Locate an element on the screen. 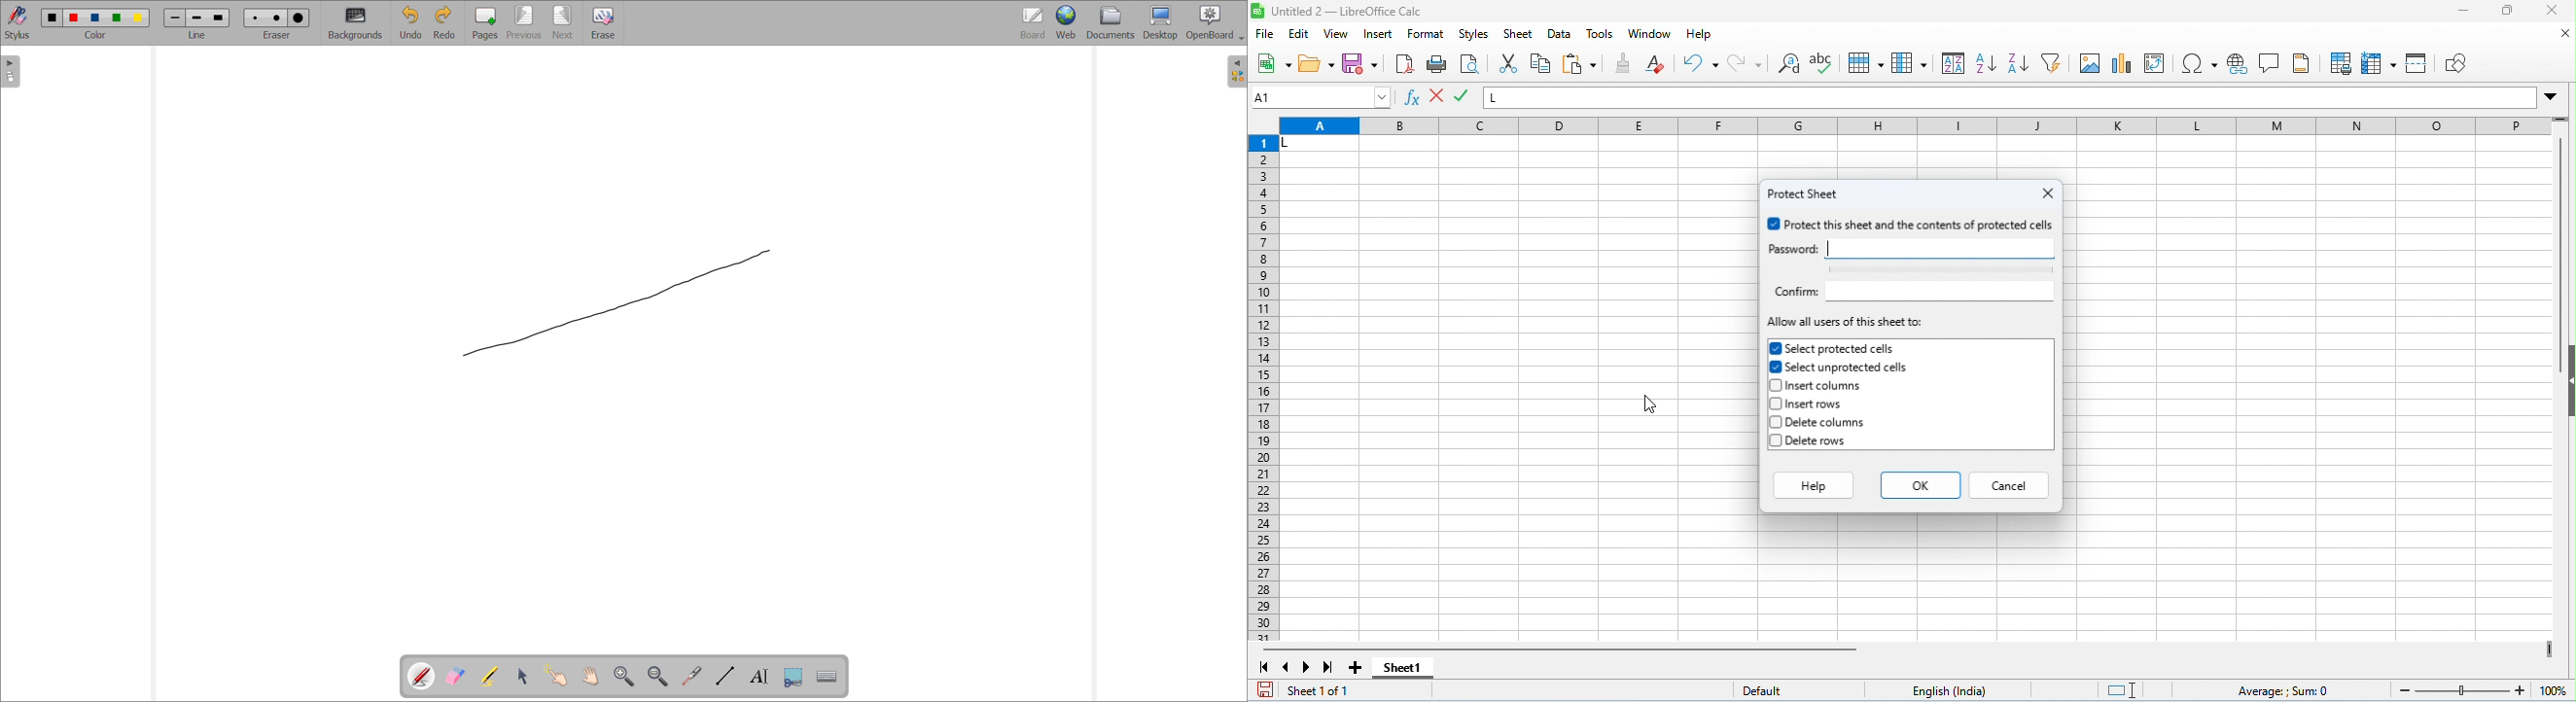  selected cell number is located at coordinates (1322, 97).